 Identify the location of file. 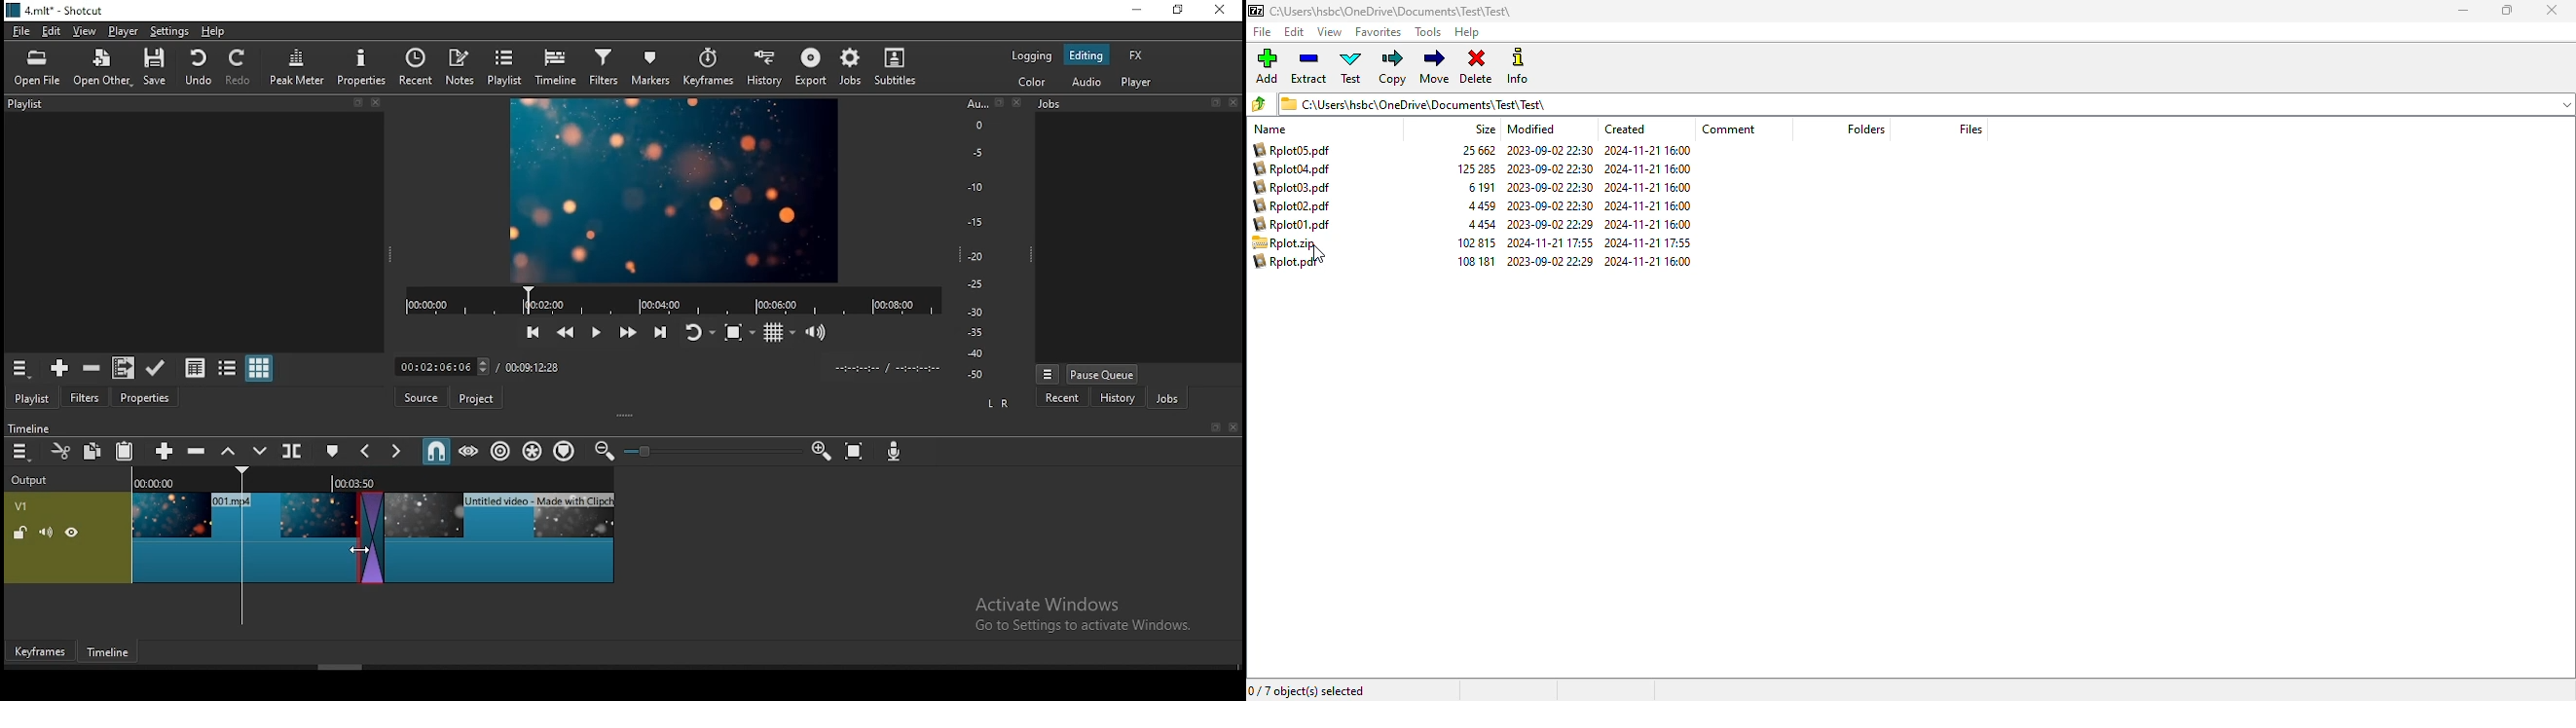
(1262, 31).